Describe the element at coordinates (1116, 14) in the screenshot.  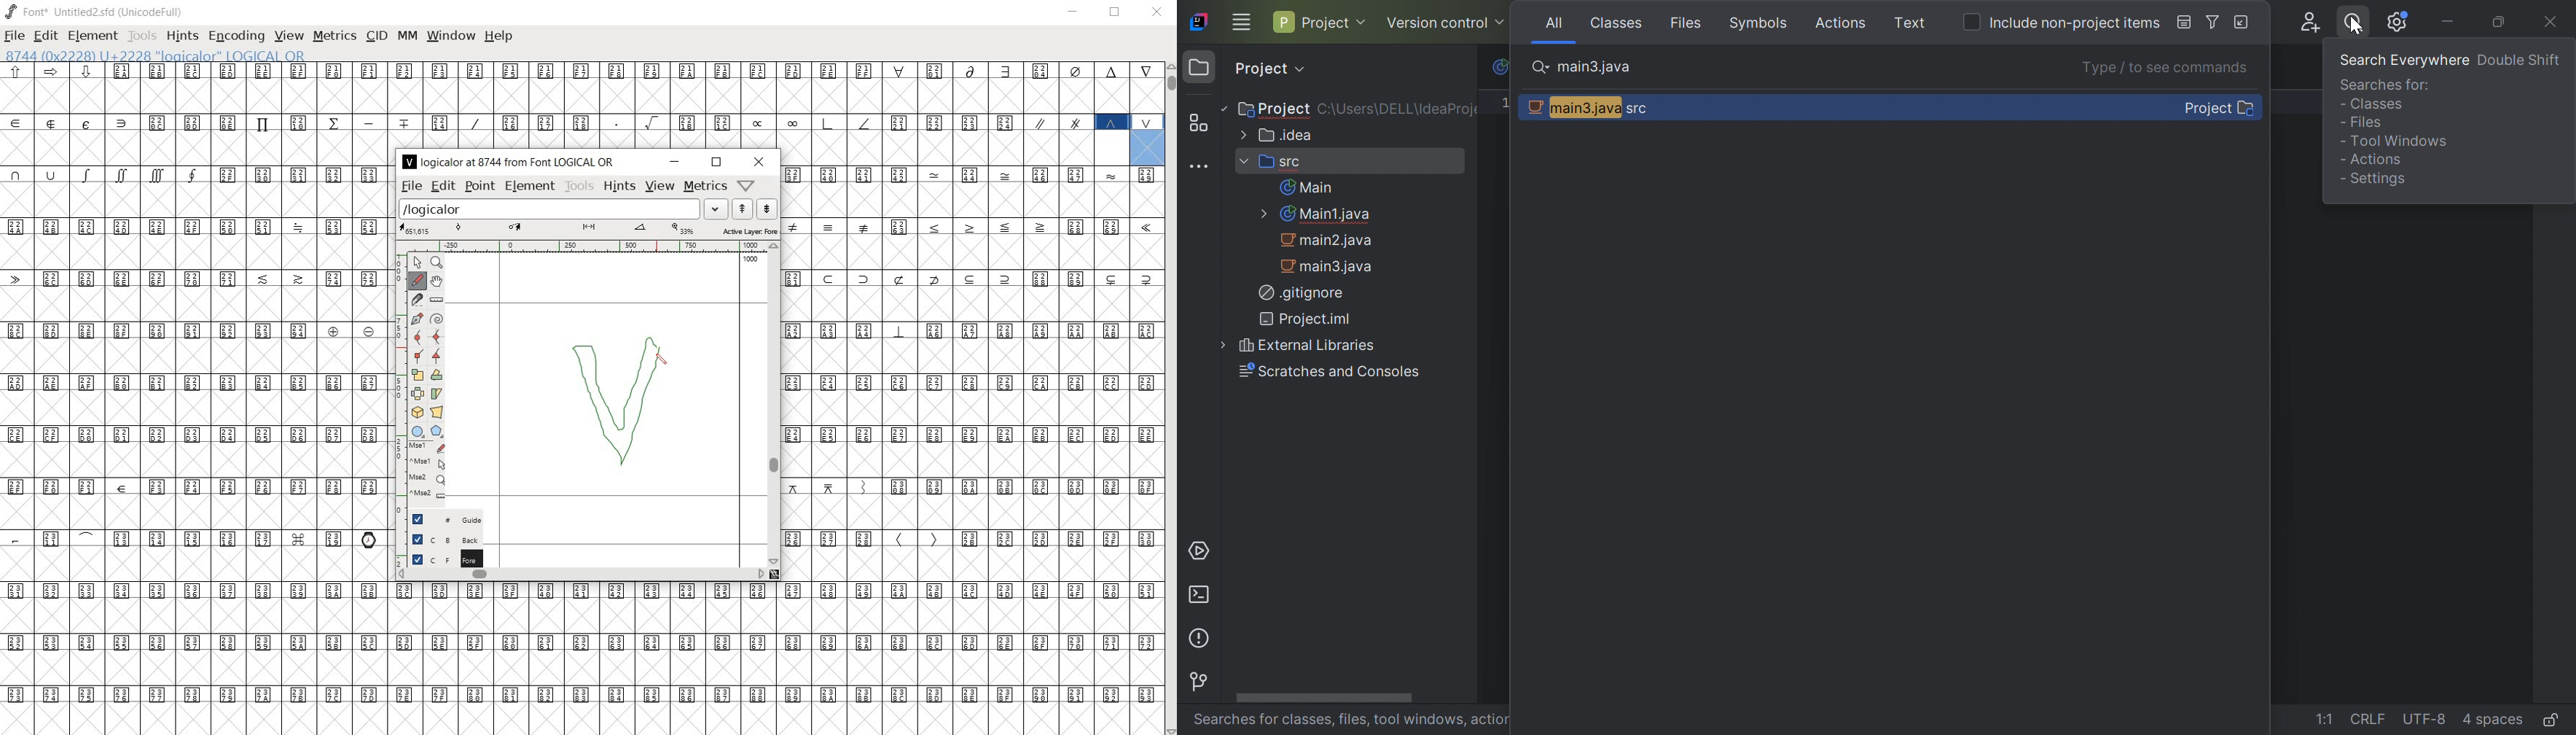
I see `restore` at that location.